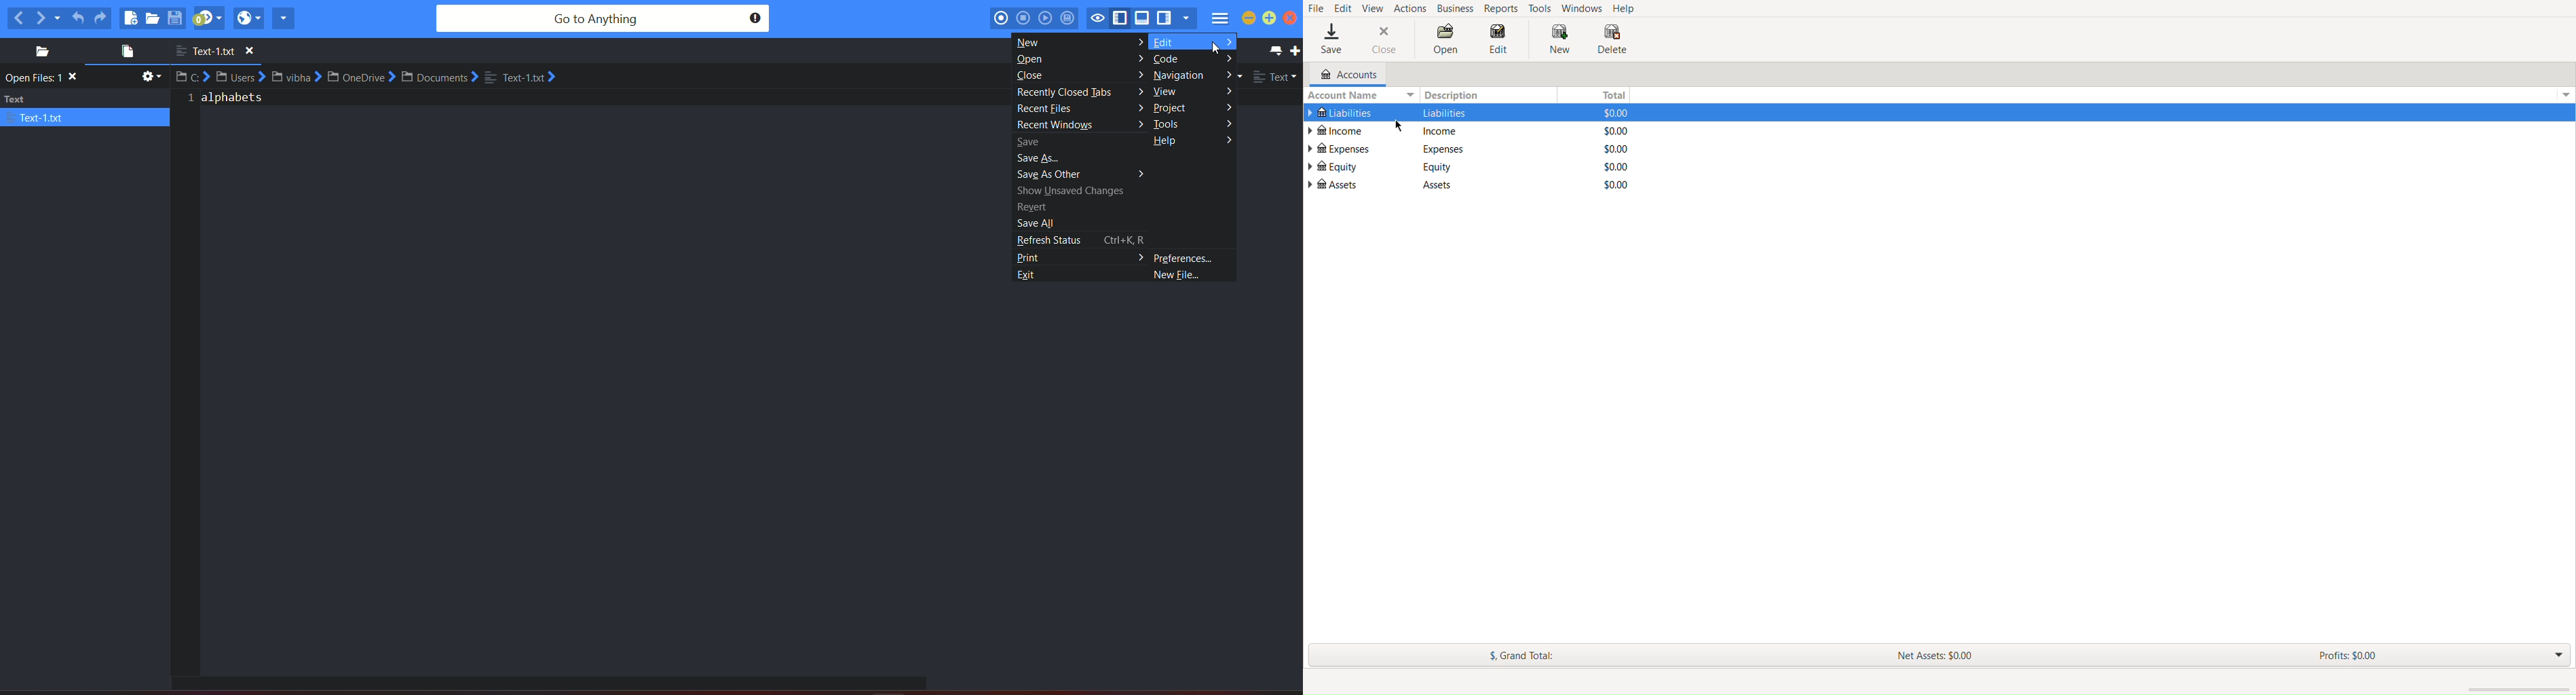  Describe the element at coordinates (1612, 95) in the screenshot. I see `Total` at that location.